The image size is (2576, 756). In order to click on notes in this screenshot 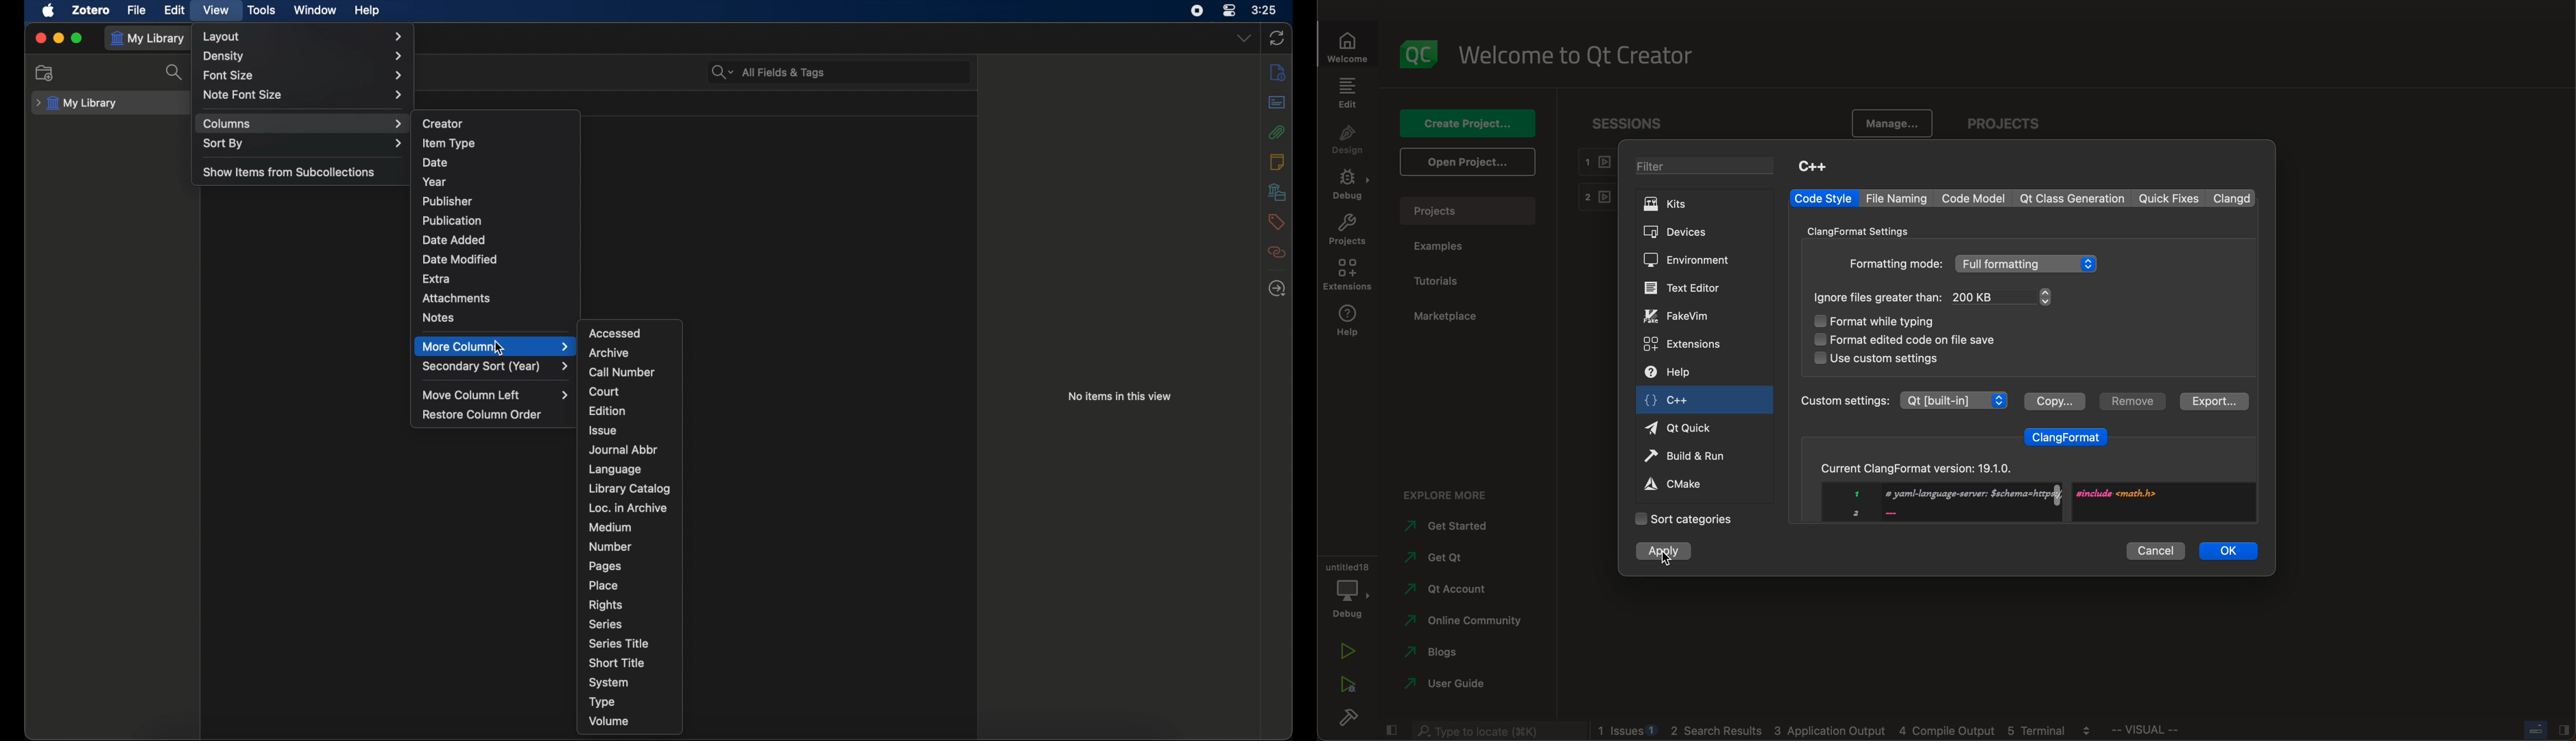, I will do `click(1276, 161)`.